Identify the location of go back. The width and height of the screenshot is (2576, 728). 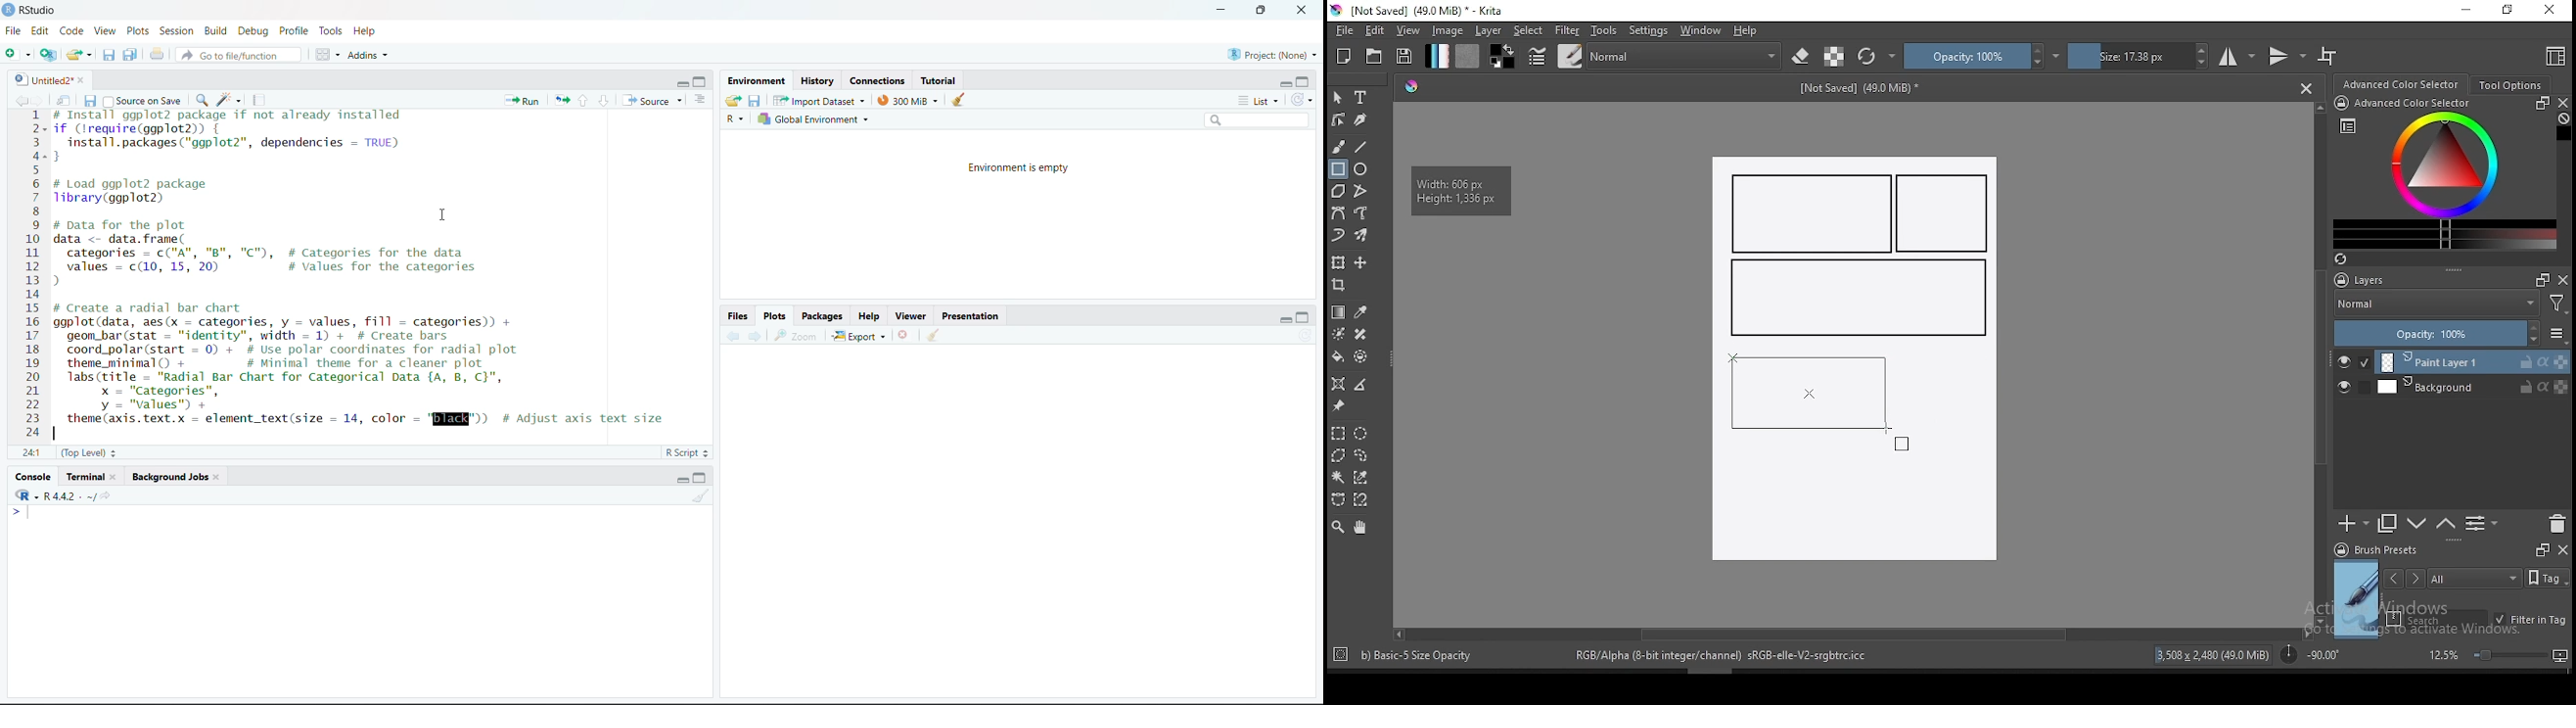
(730, 337).